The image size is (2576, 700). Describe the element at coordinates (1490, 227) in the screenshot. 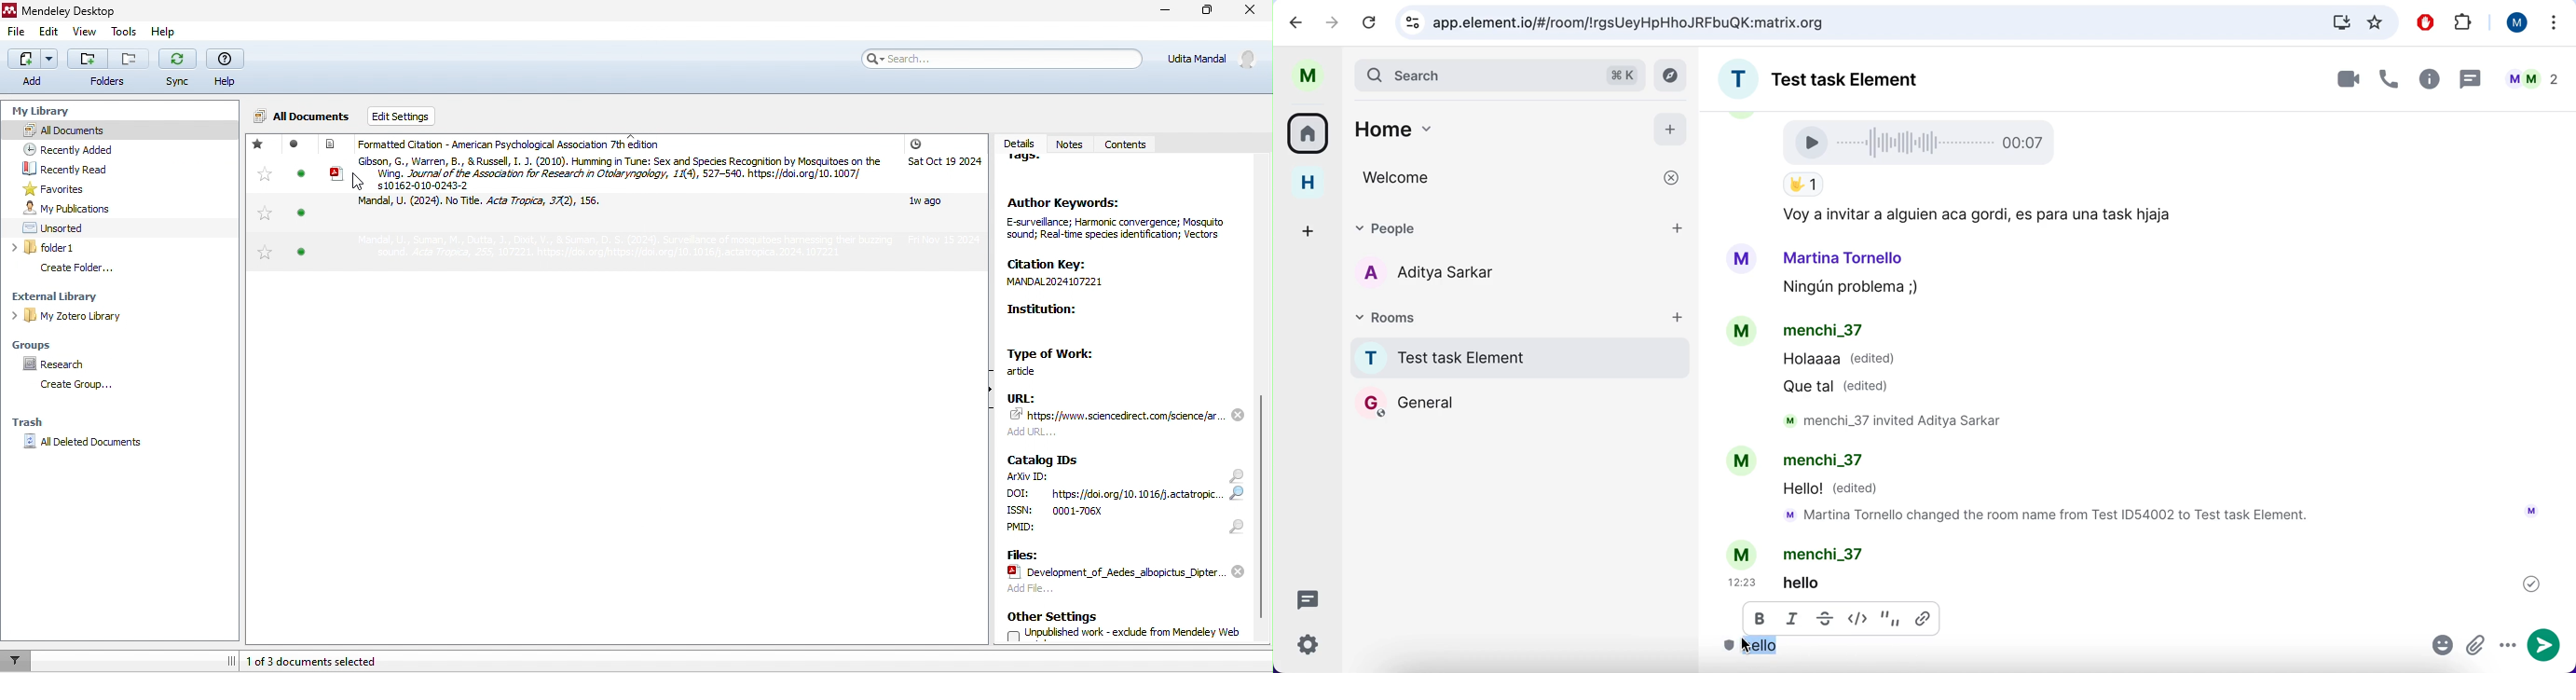

I see `people` at that location.